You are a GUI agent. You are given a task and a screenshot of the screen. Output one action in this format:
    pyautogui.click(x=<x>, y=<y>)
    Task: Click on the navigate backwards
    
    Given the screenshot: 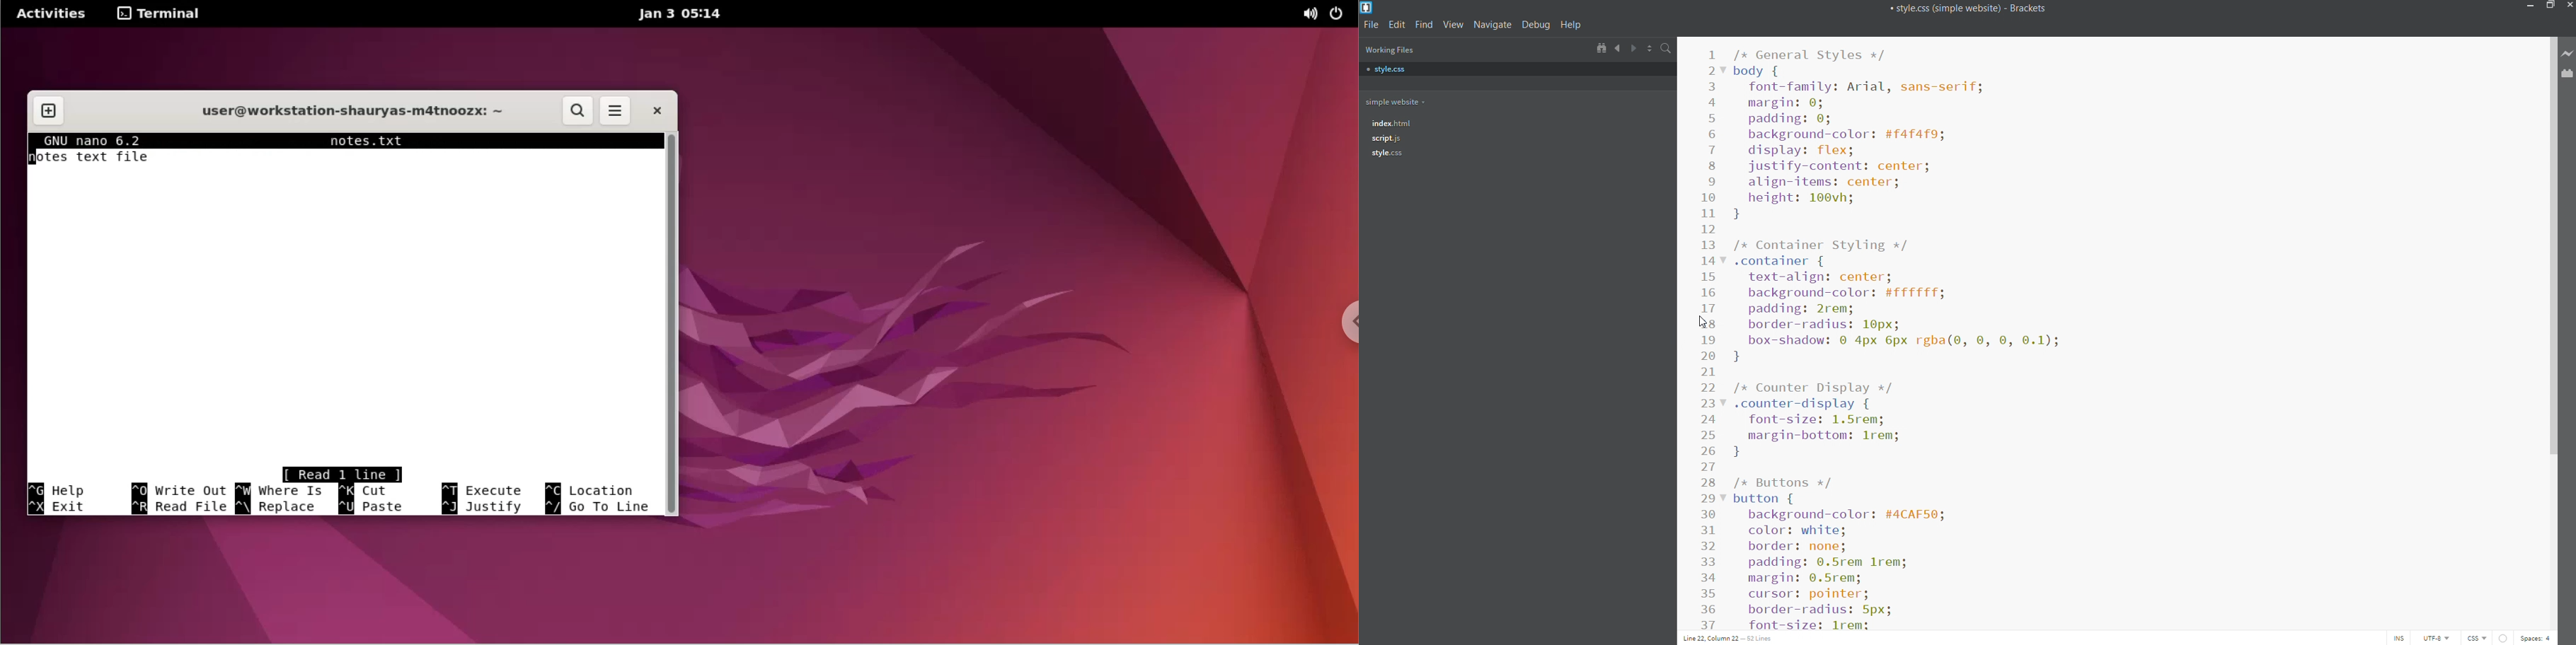 What is the action you would take?
    pyautogui.click(x=1617, y=49)
    